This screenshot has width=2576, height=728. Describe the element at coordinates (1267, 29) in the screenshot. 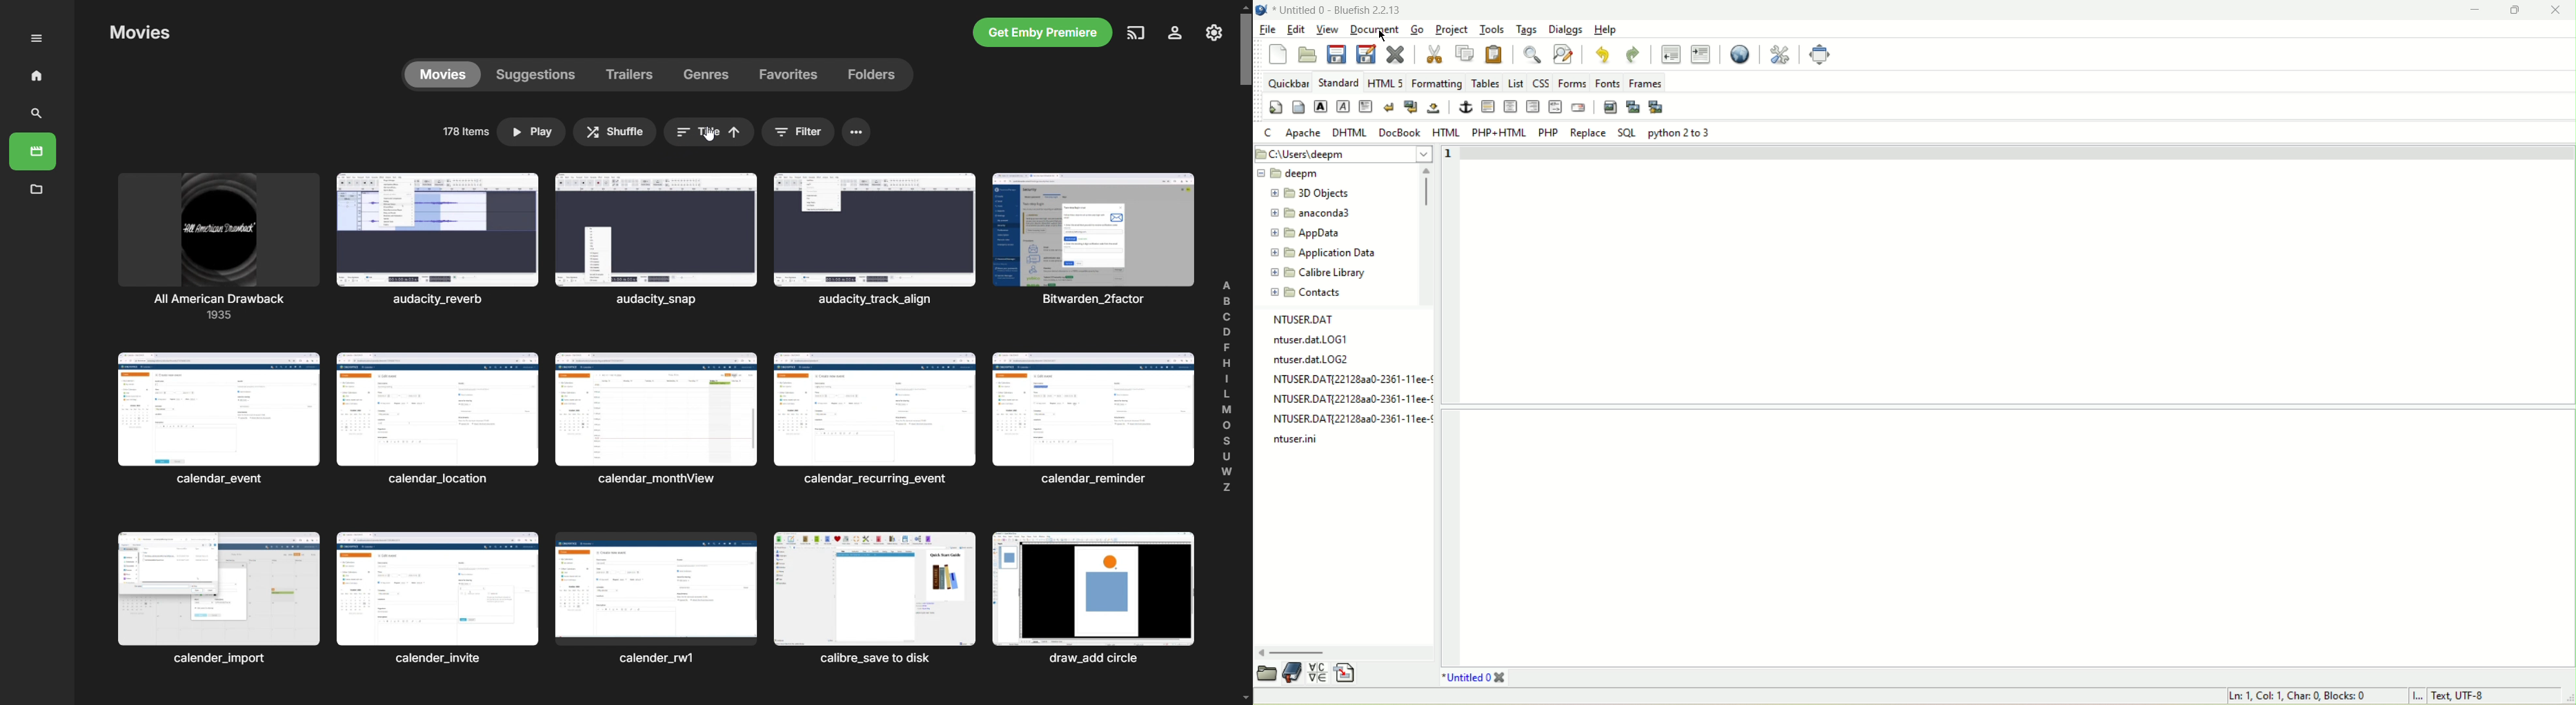

I see `file` at that location.